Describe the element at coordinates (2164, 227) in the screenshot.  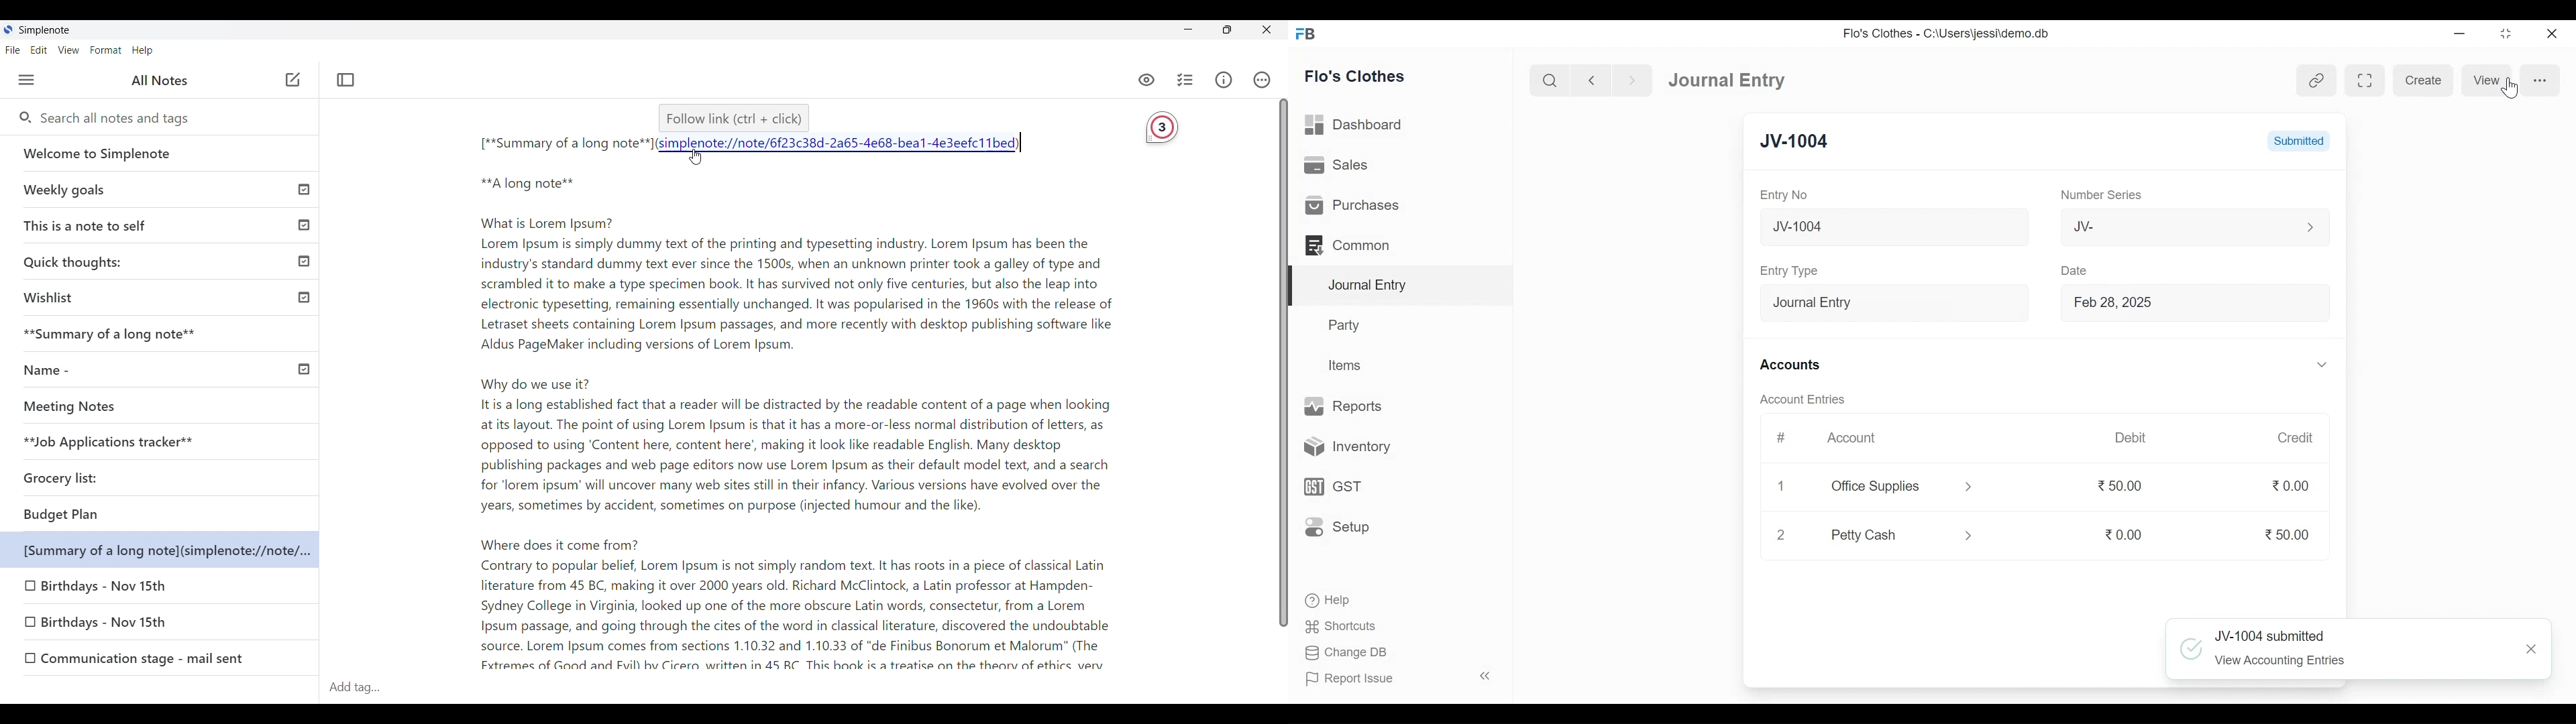
I see `JV-` at that location.